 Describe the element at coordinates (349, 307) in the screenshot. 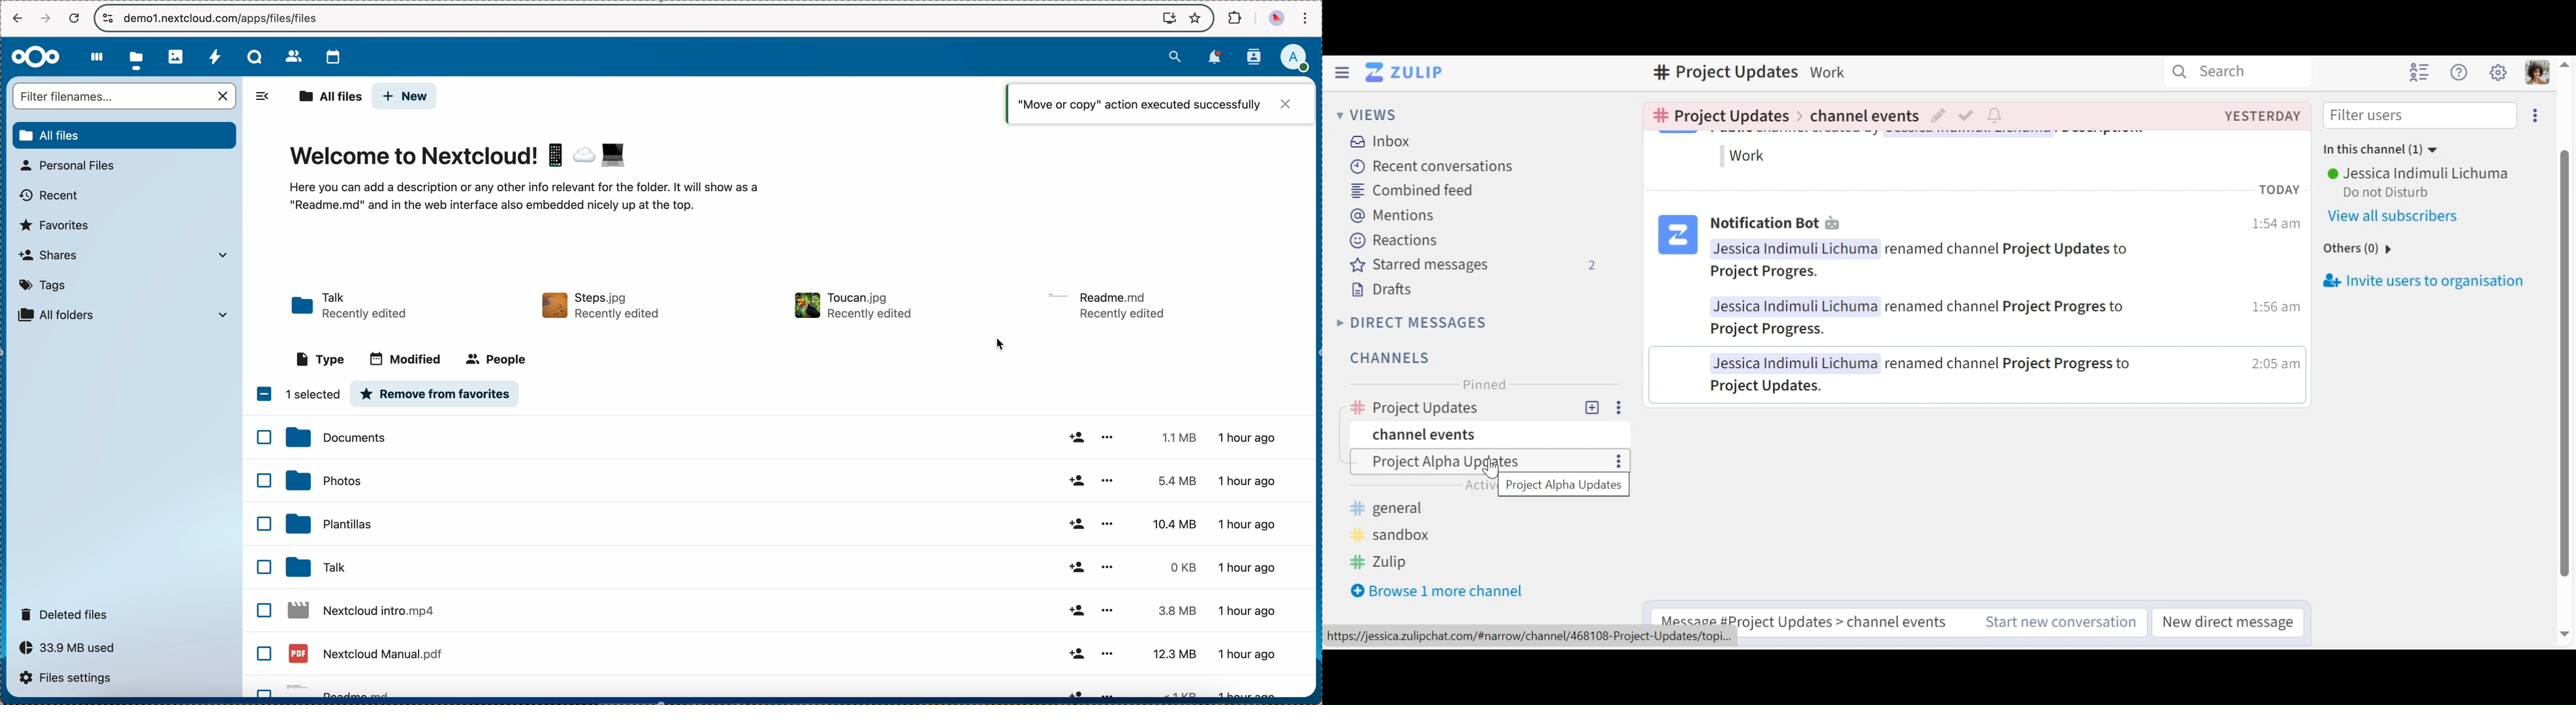

I see `Talk` at that location.